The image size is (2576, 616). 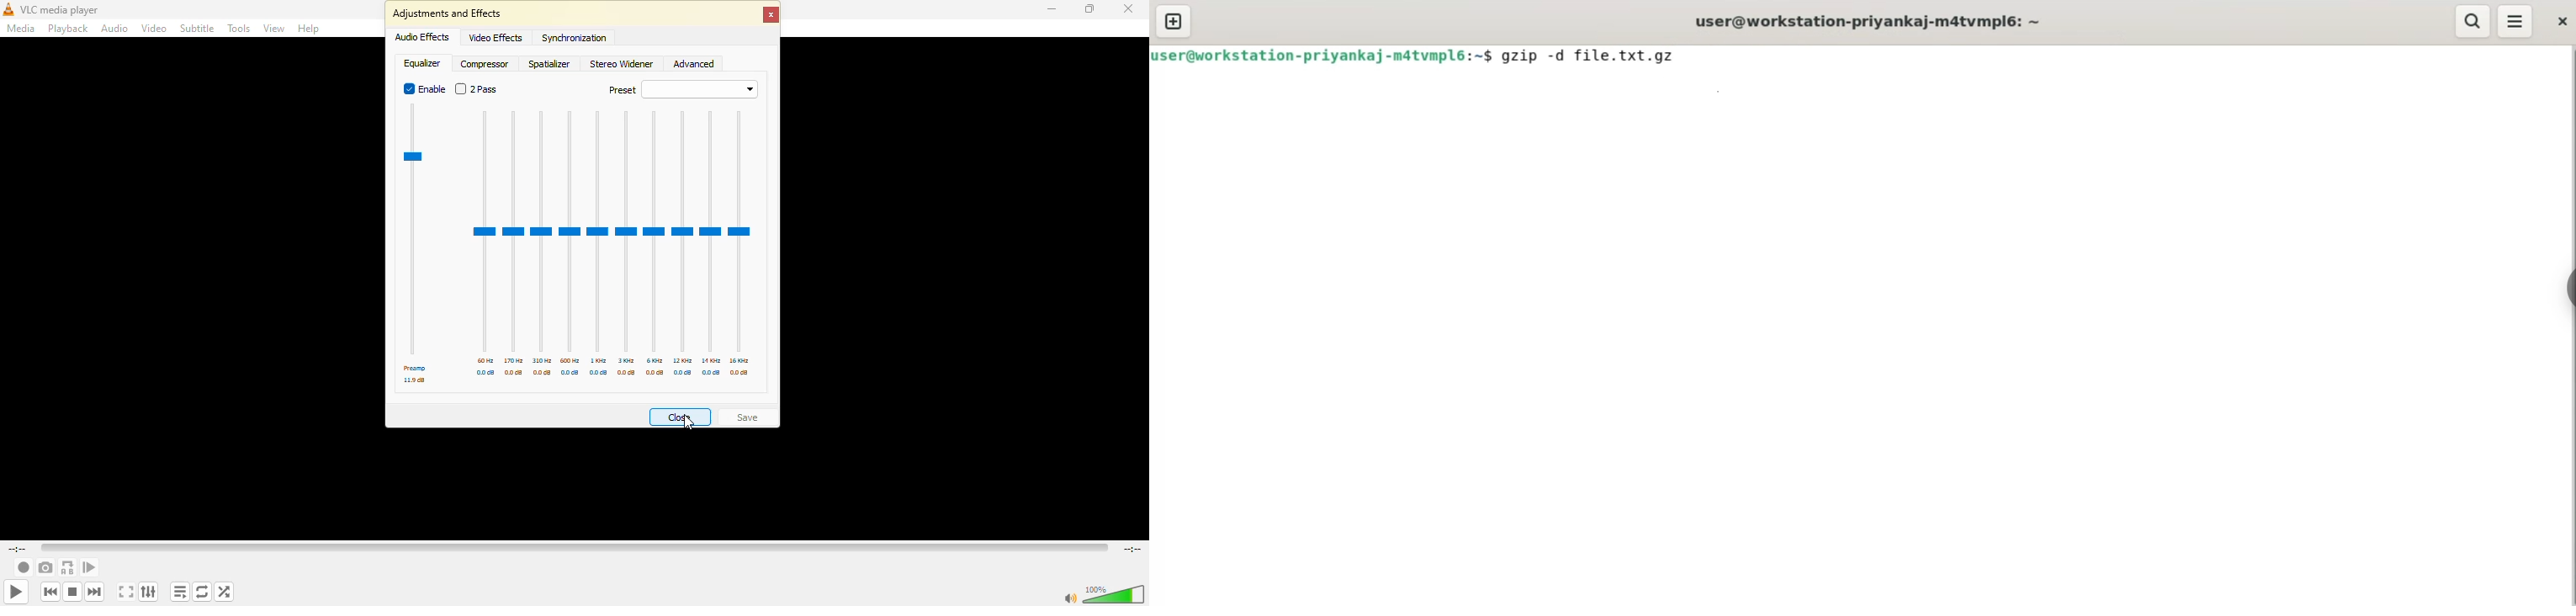 I want to click on 600 hz, so click(x=570, y=360).